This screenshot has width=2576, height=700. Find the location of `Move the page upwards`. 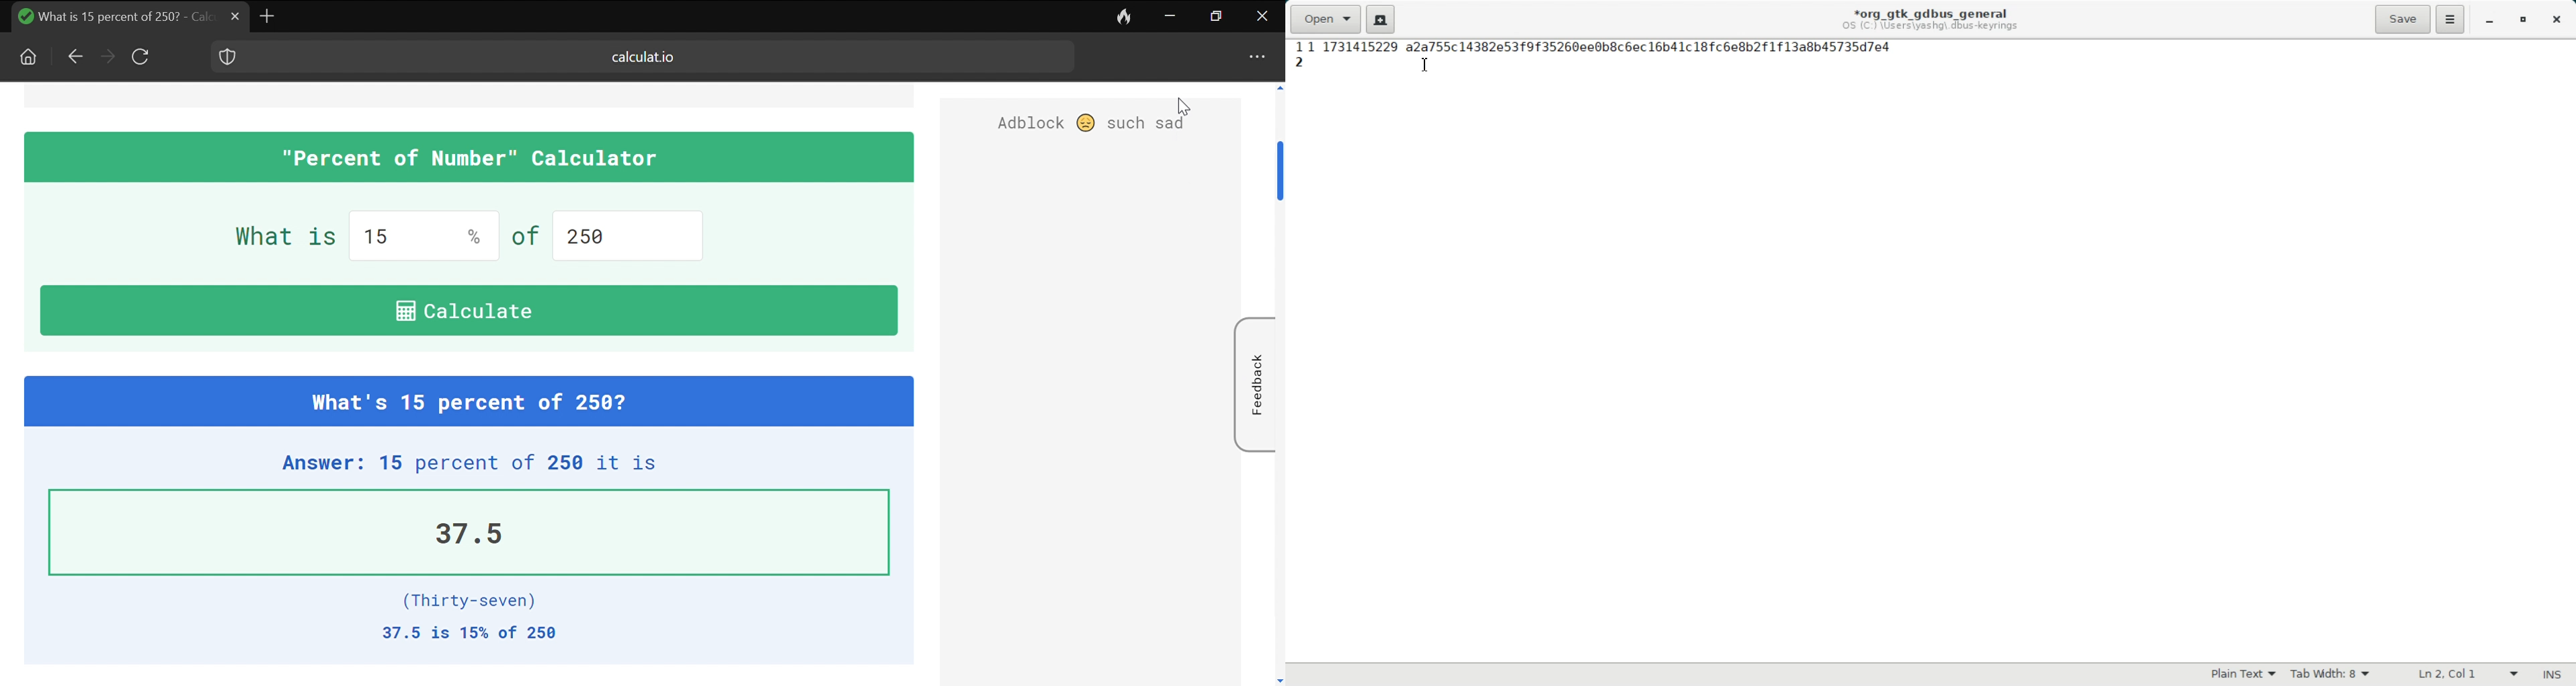

Move the page upwards is located at coordinates (1276, 90).